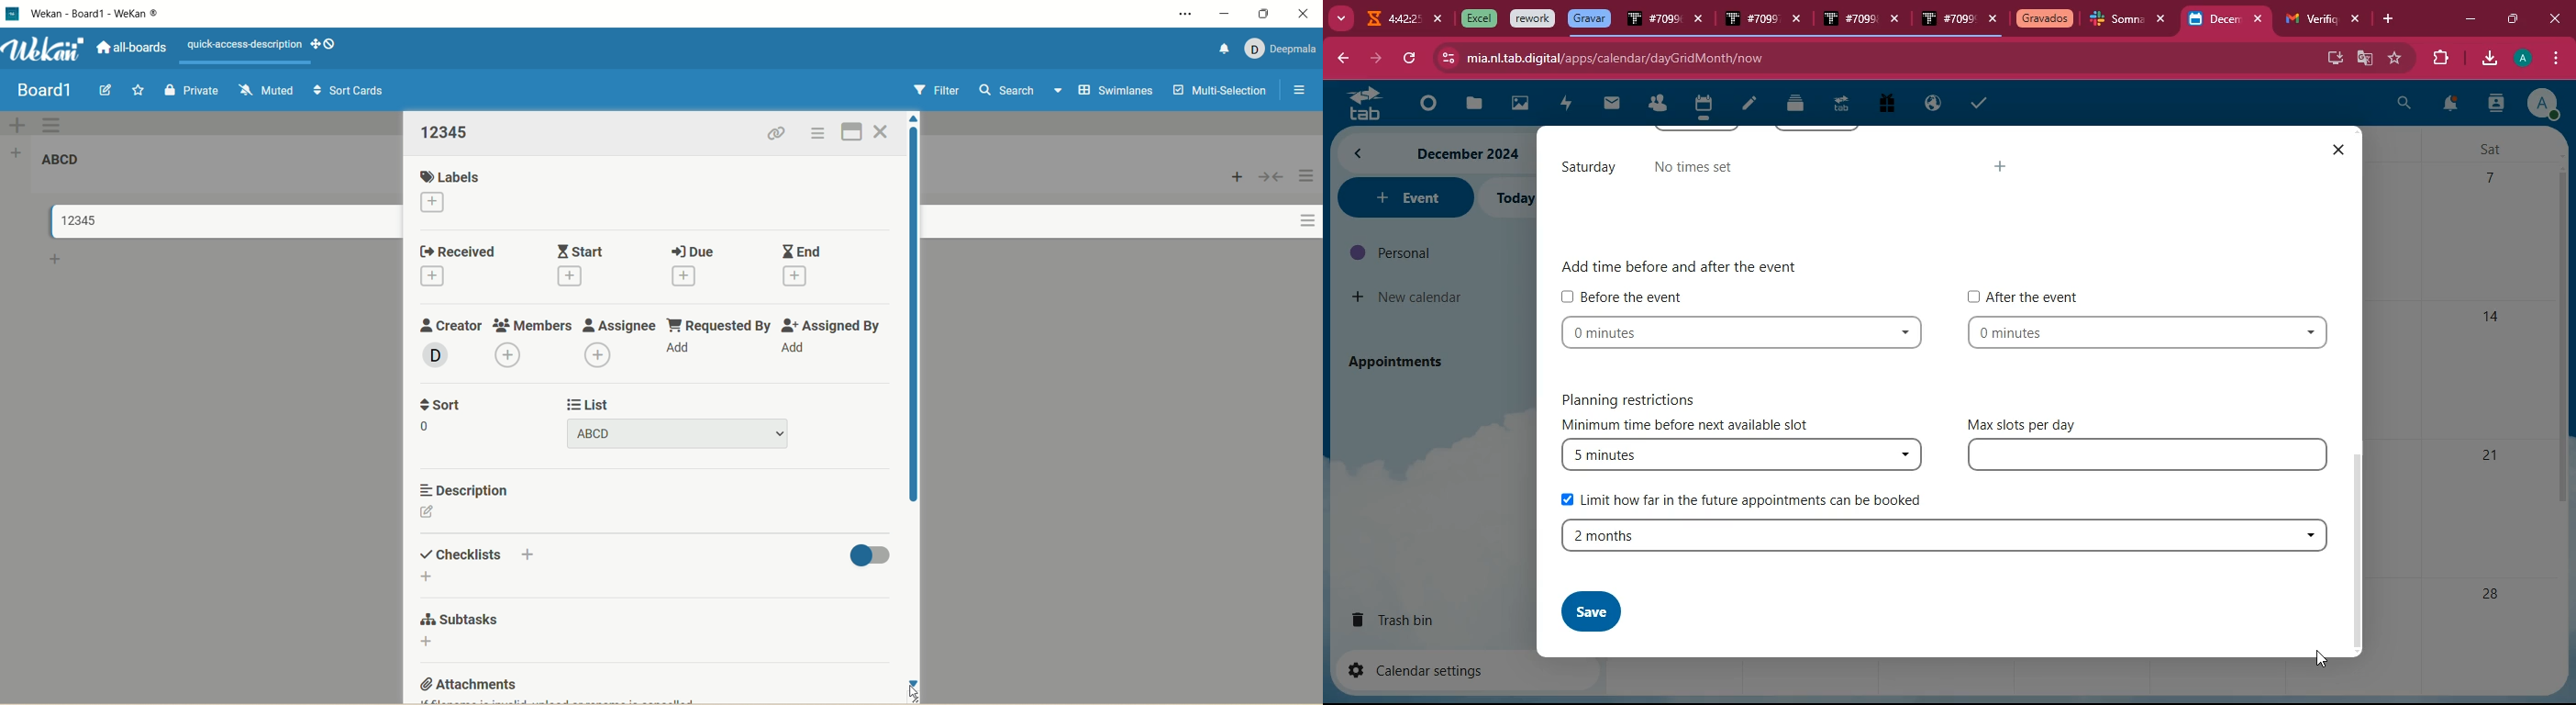 The image size is (2576, 728). I want to click on Planning restrictions, so click(1631, 400).